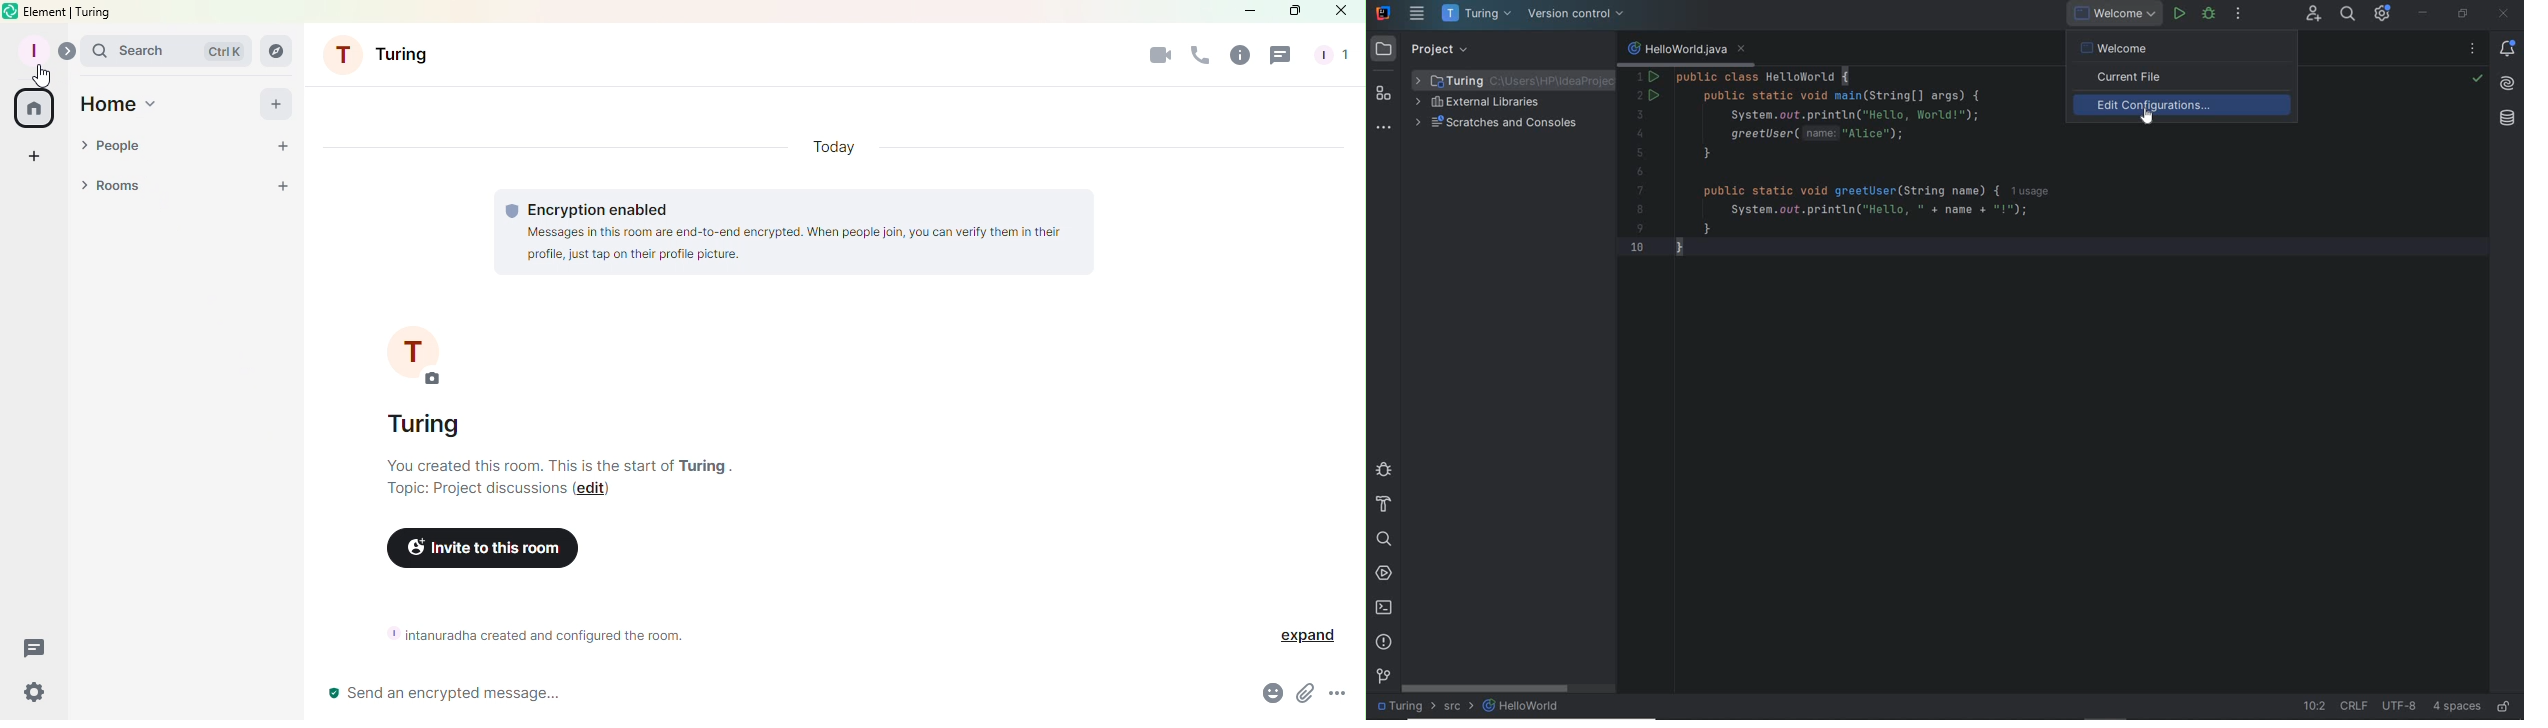  Describe the element at coordinates (1404, 706) in the screenshot. I see `project file` at that location.